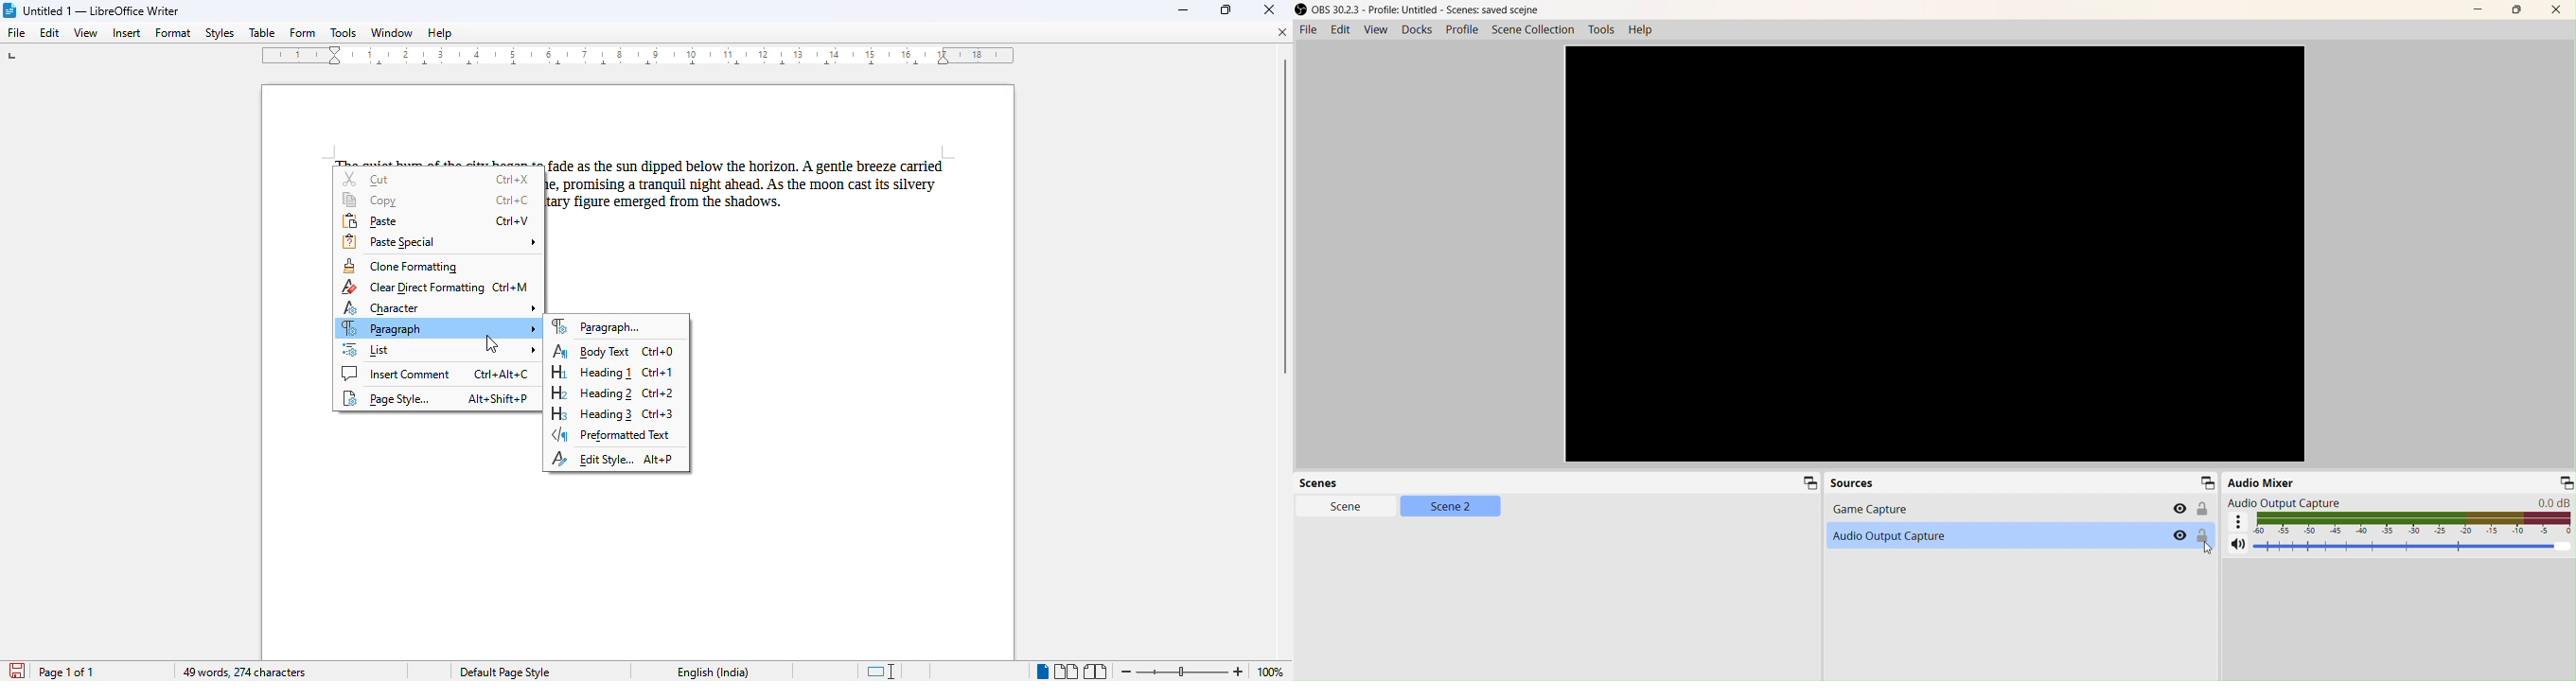  Describe the element at coordinates (1349, 508) in the screenshot. I see `Scene` at that location.